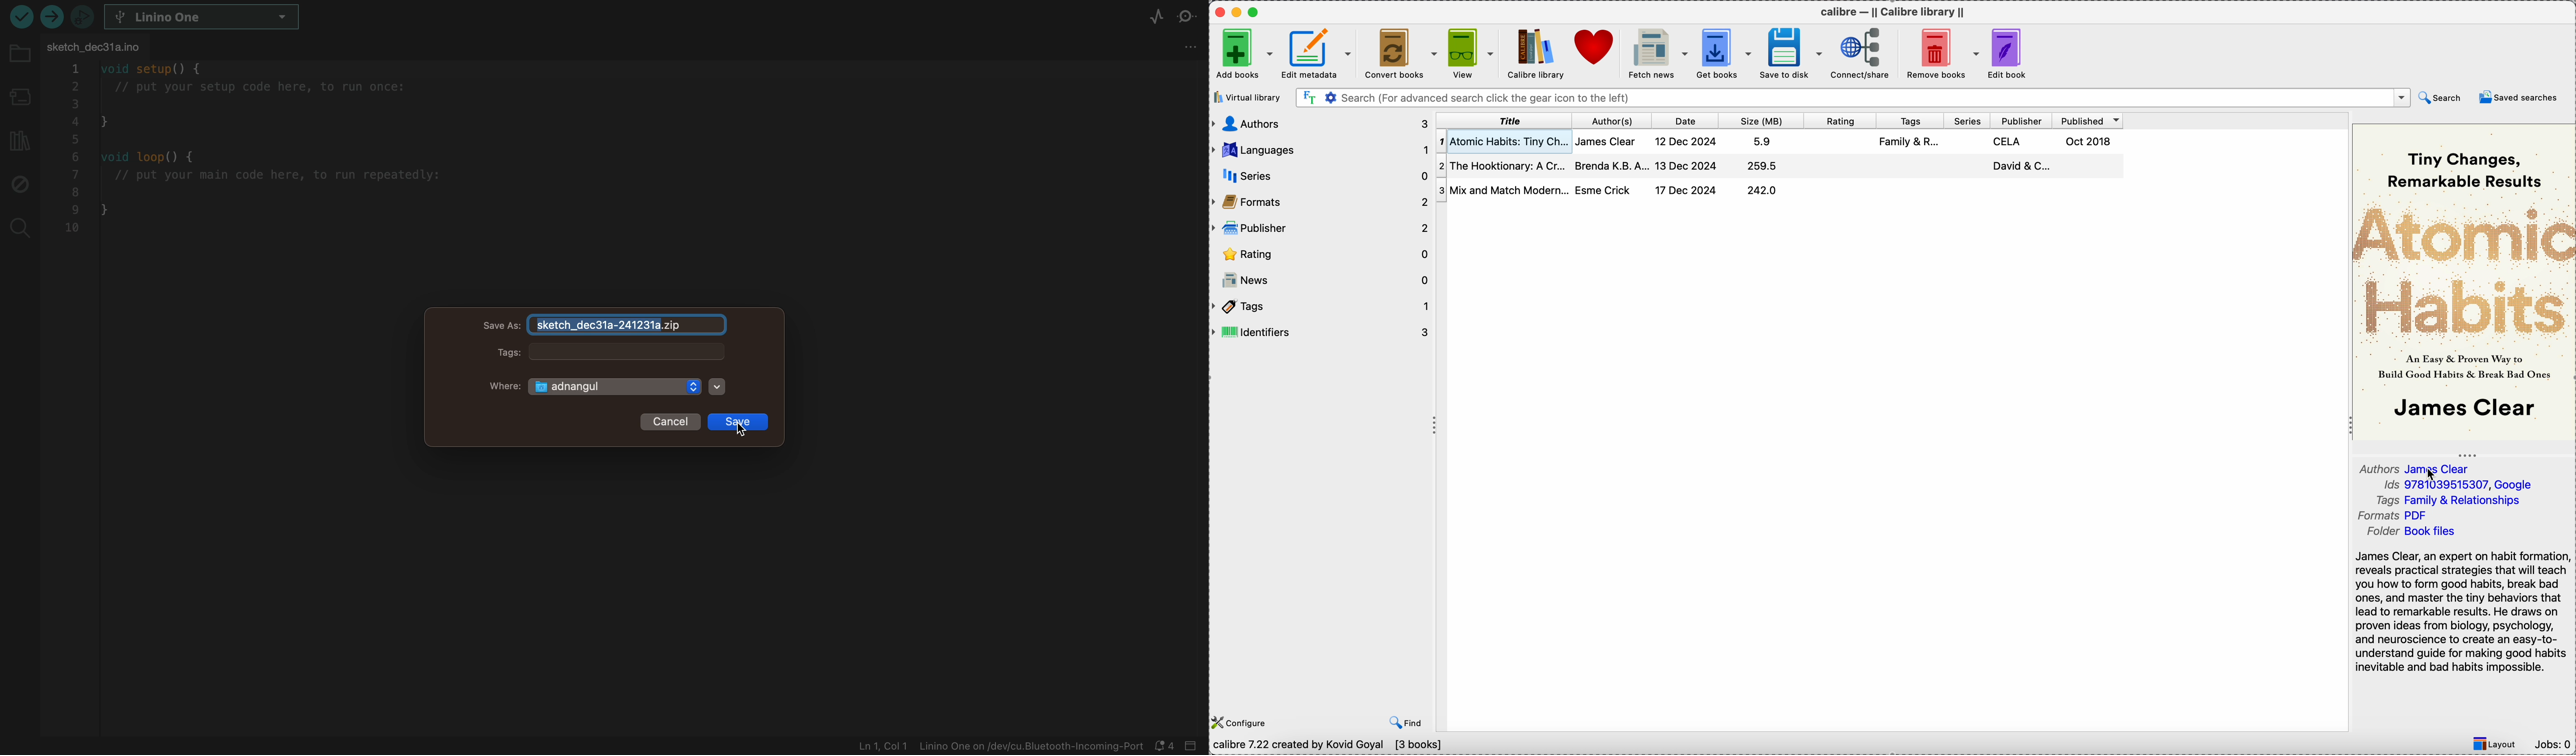  Describe the element at coordinates (2462, 613) in the screenshot. I see `synopsis` at that location.